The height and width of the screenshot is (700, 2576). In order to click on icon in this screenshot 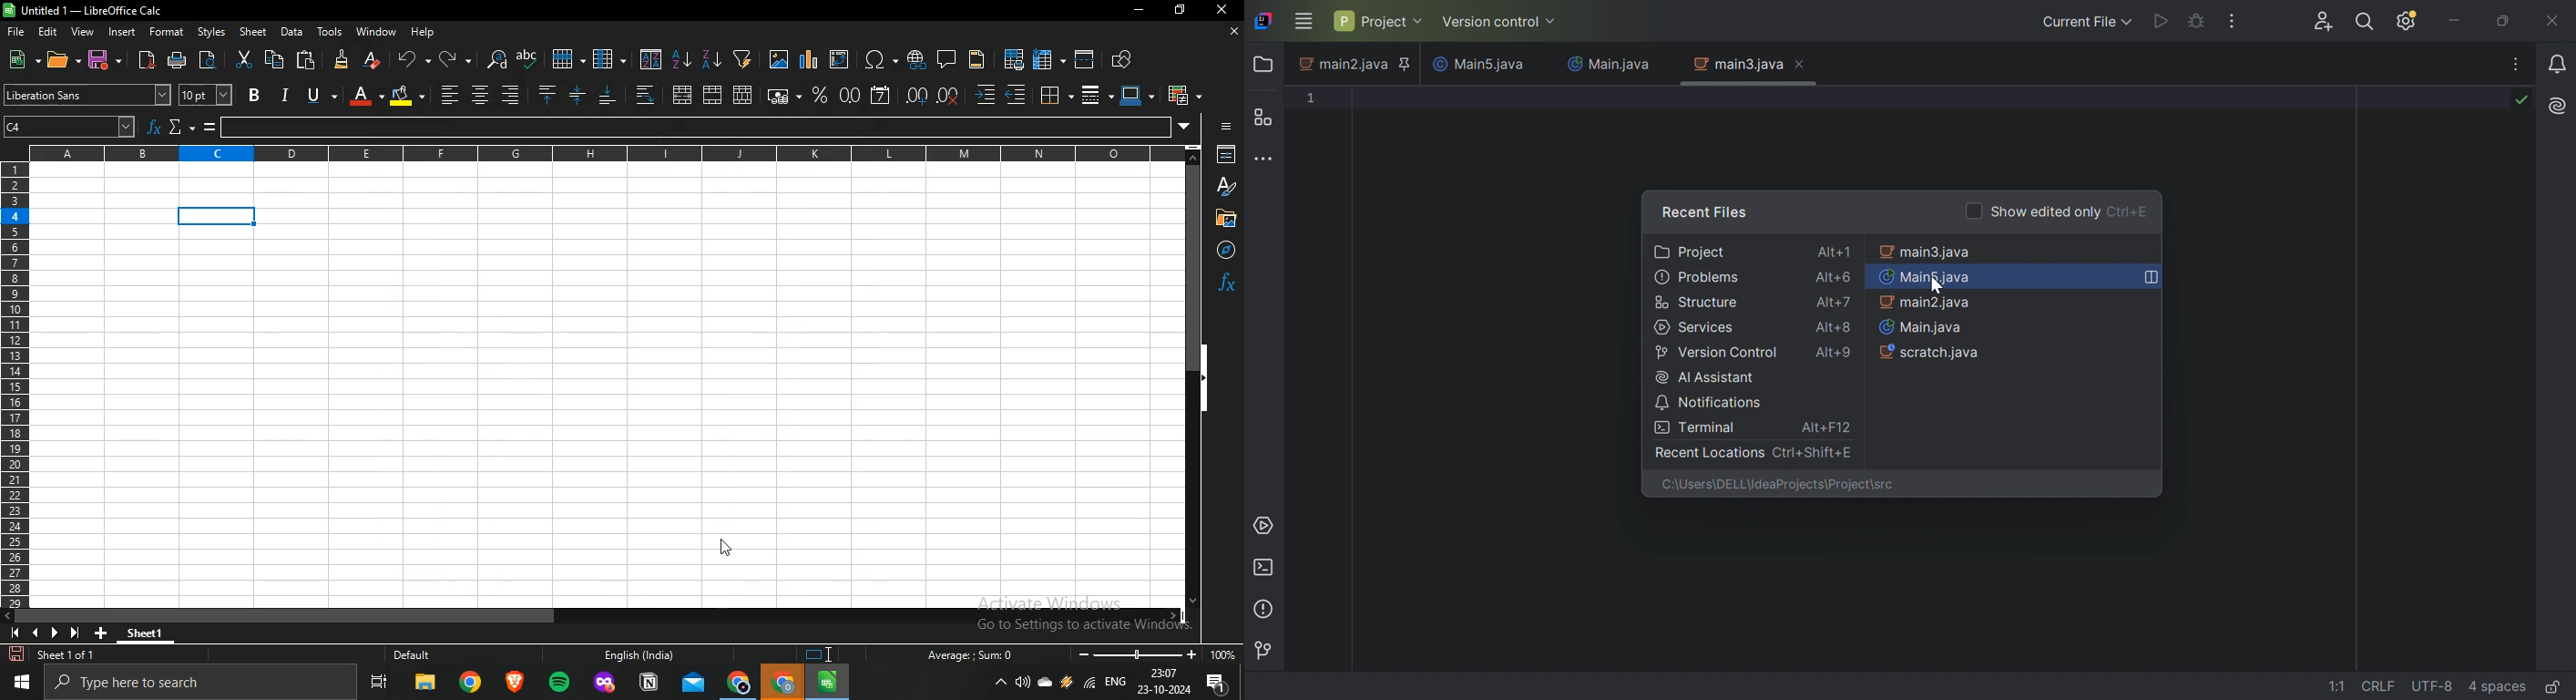, I will do `click(1228, 127)`.